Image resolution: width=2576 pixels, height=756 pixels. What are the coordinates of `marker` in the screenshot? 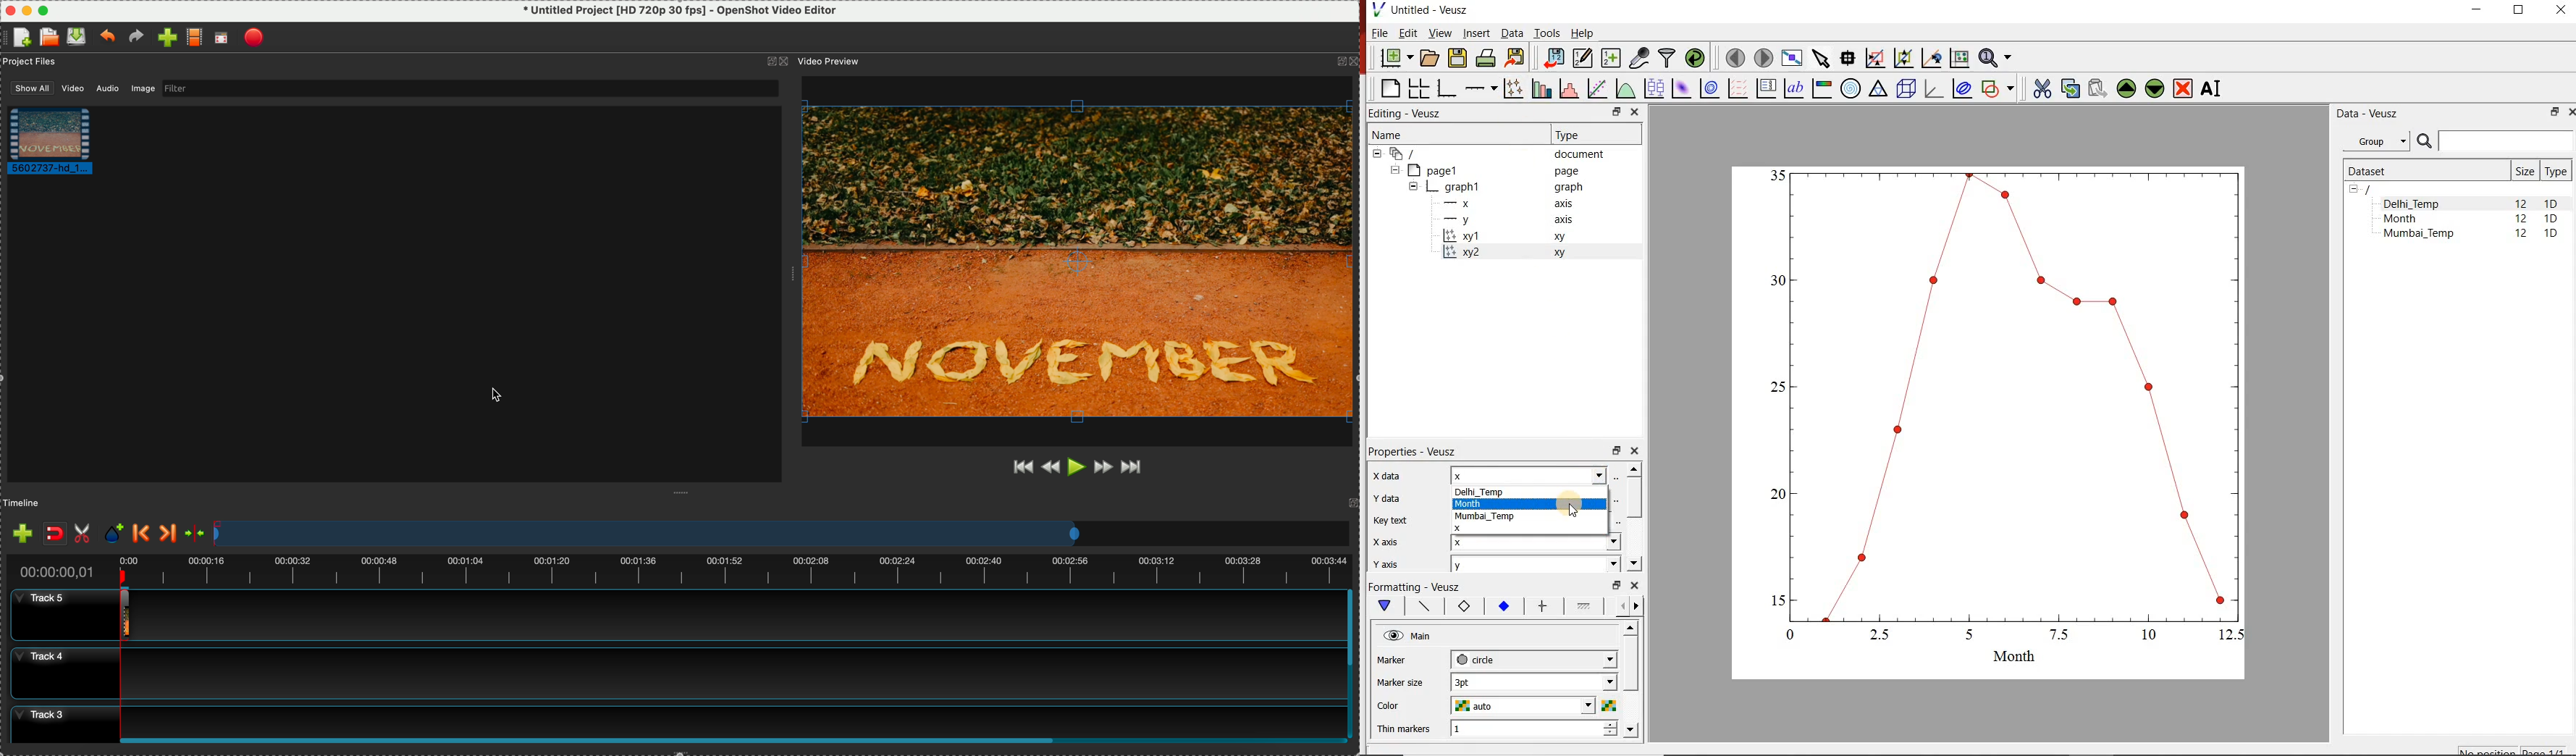 It's located at (1402, 660).